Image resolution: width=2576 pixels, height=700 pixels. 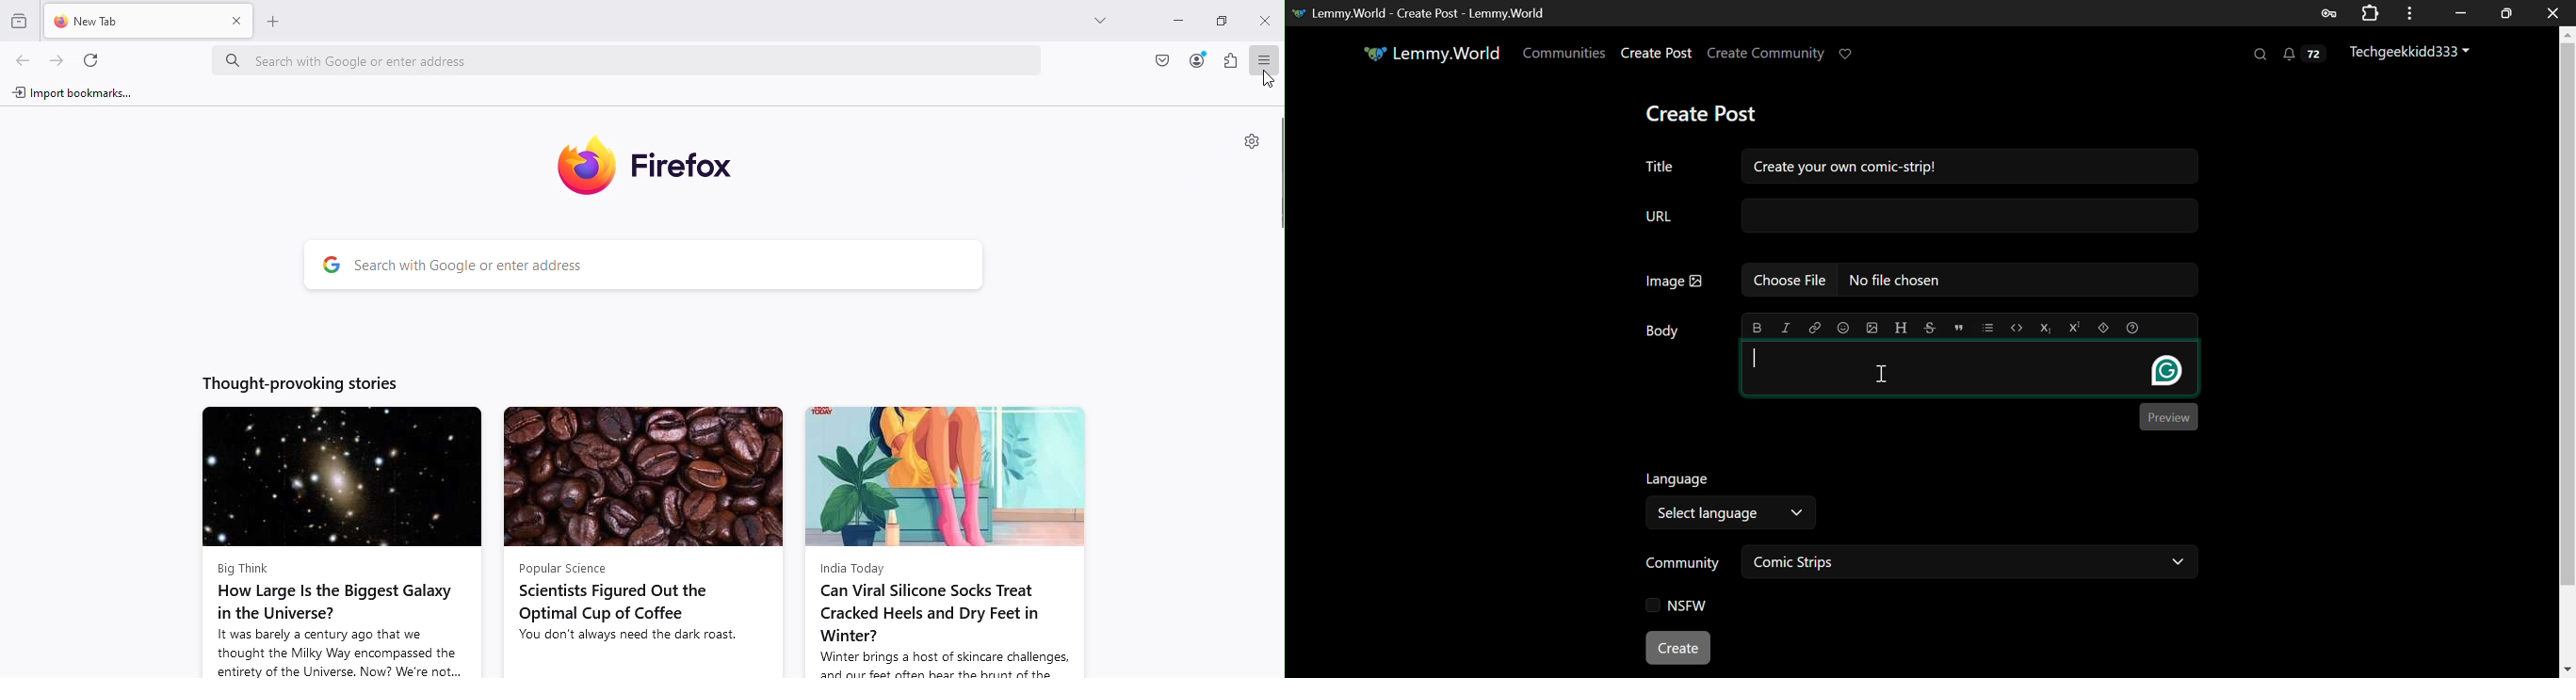 I want to click on Link, so click(x=1815, y=328).